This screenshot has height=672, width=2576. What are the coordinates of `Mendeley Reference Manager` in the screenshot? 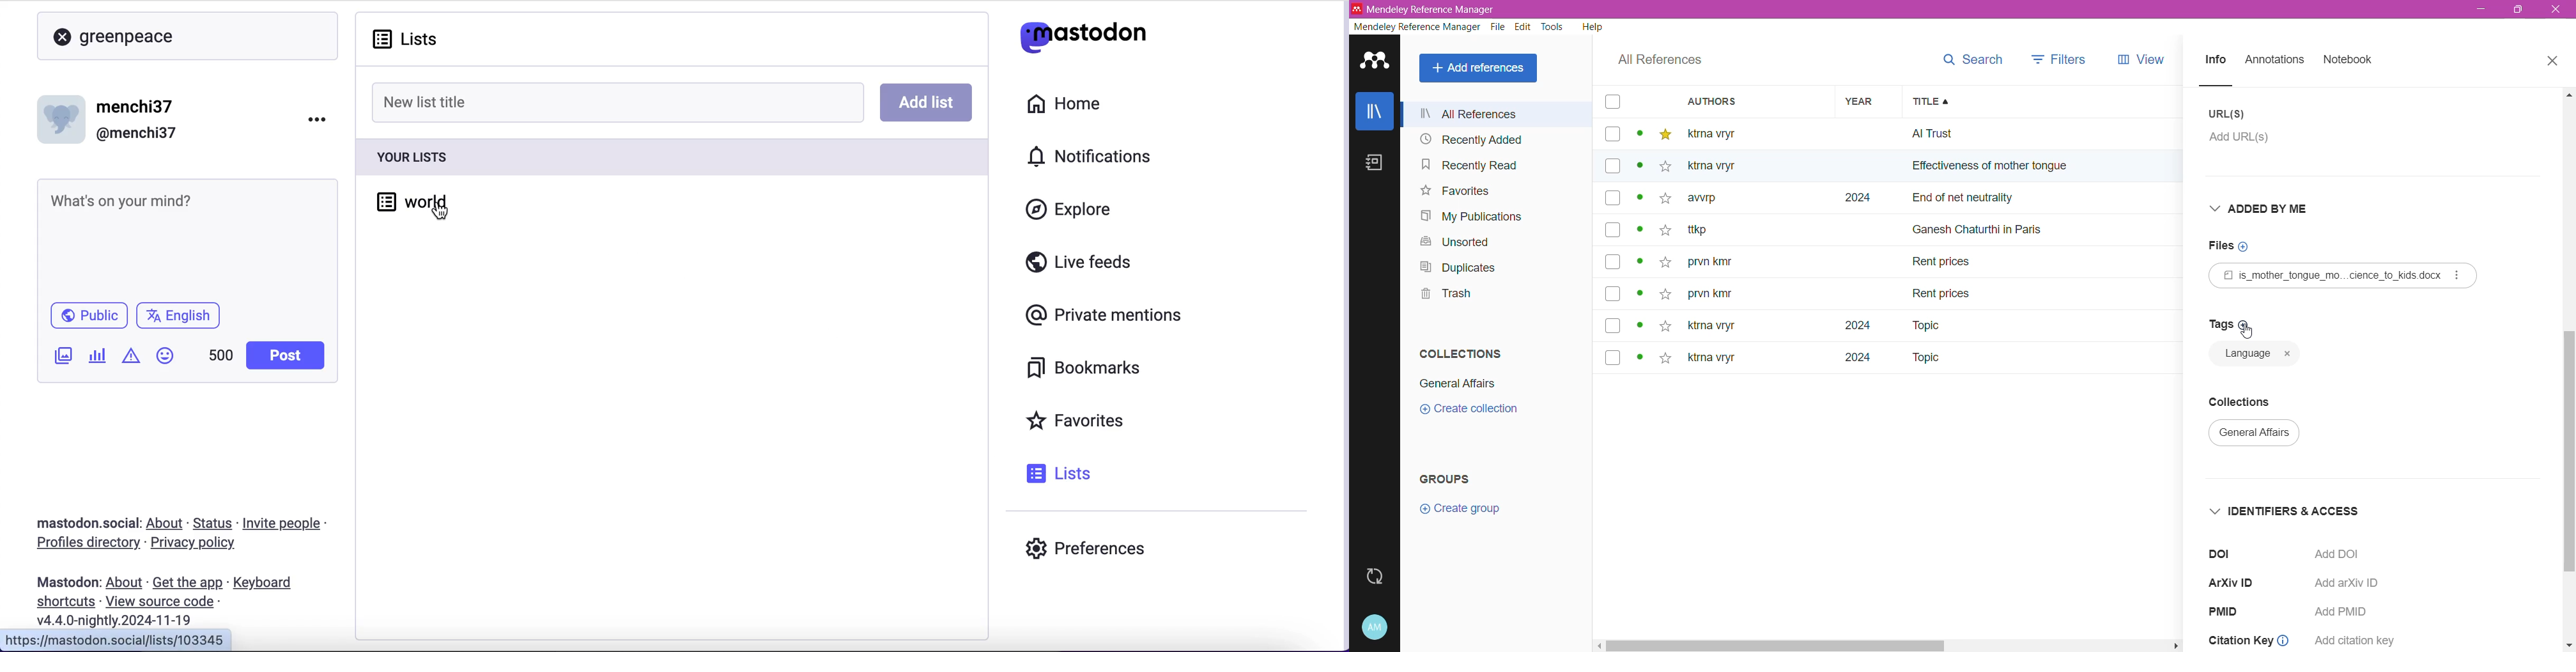 It's located at (1417, 27).